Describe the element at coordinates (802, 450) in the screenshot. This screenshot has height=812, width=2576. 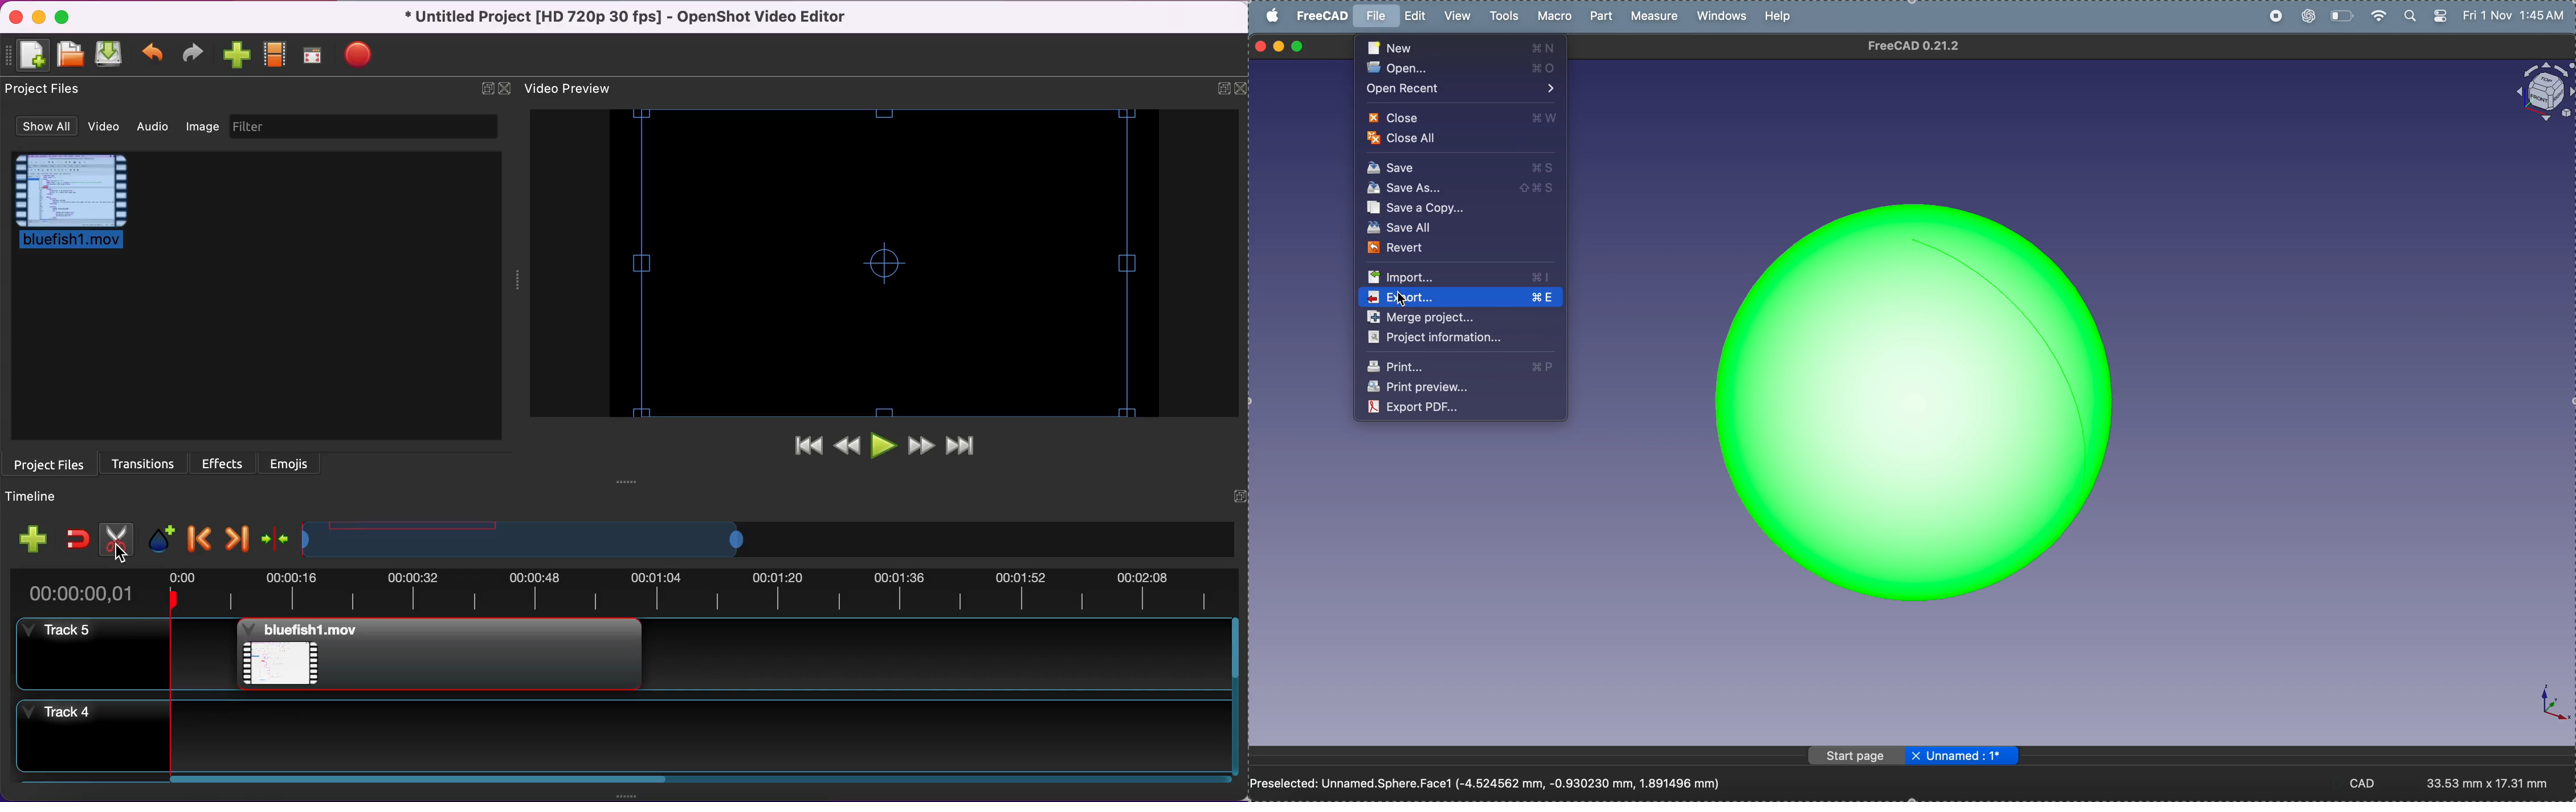
I see `jump to start` at that location.